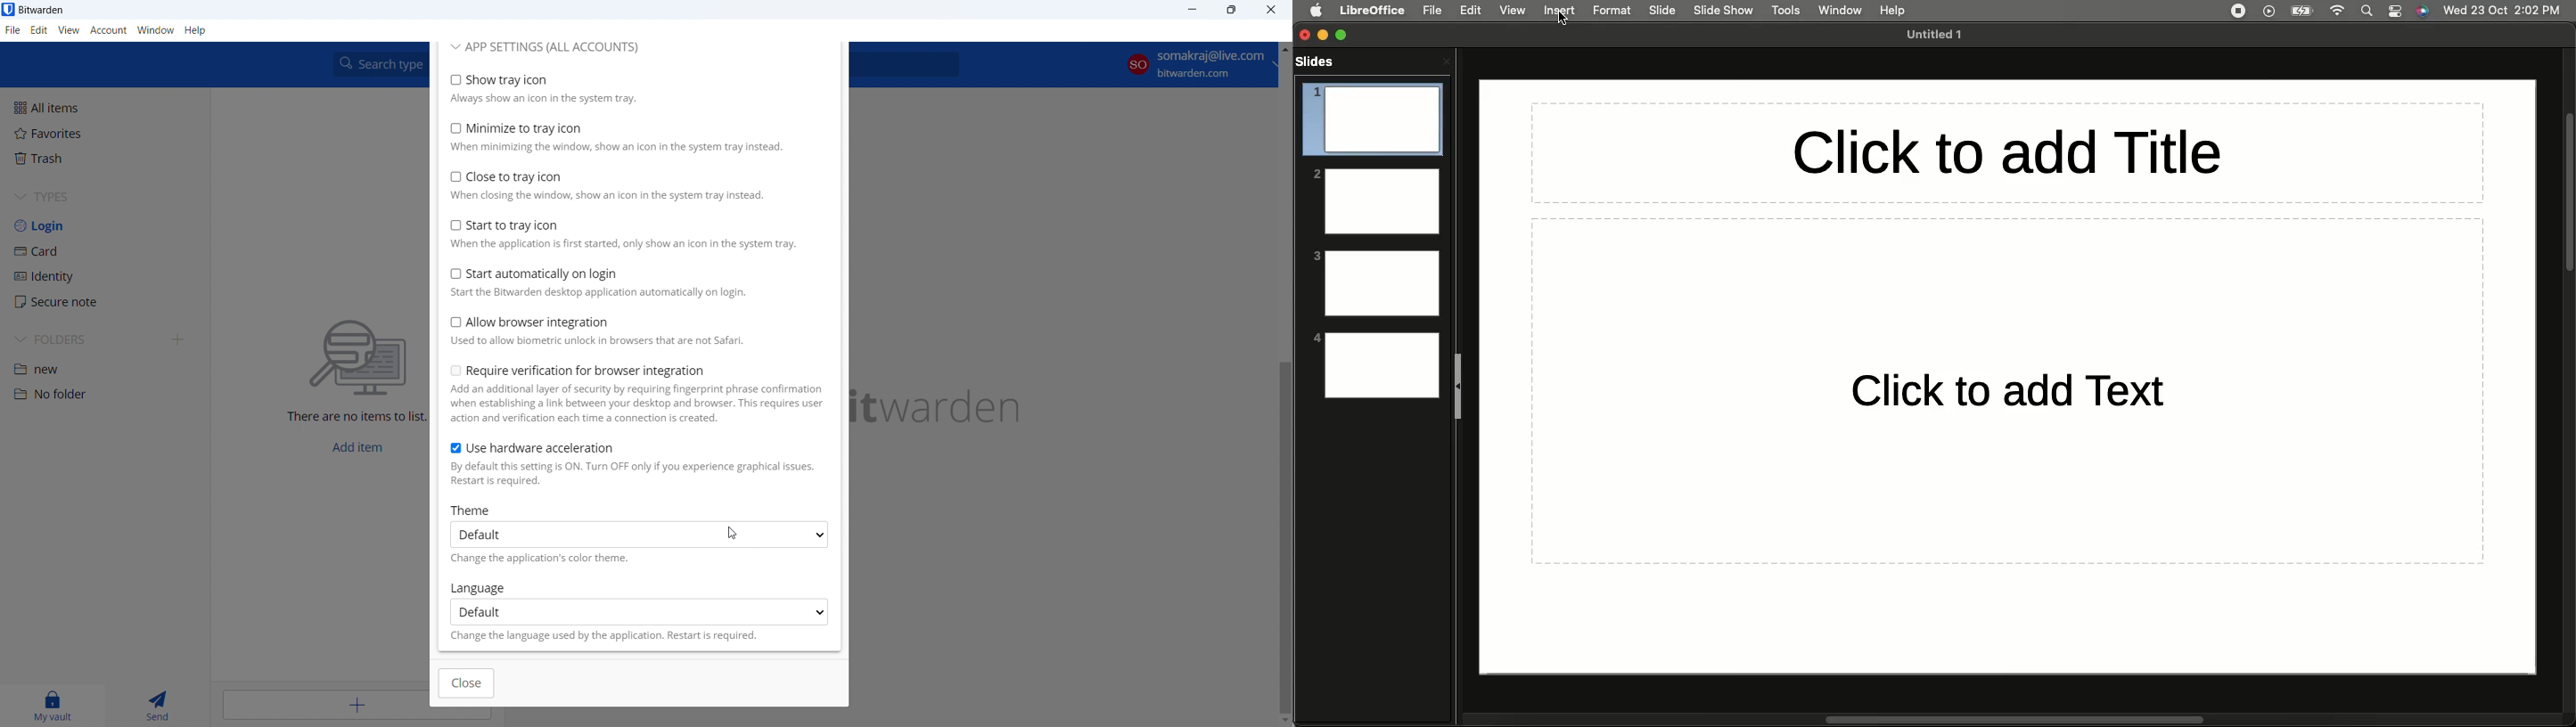 This screenshot has height=728, width=2576. I want to click on Voice control, so click(2423, 12).